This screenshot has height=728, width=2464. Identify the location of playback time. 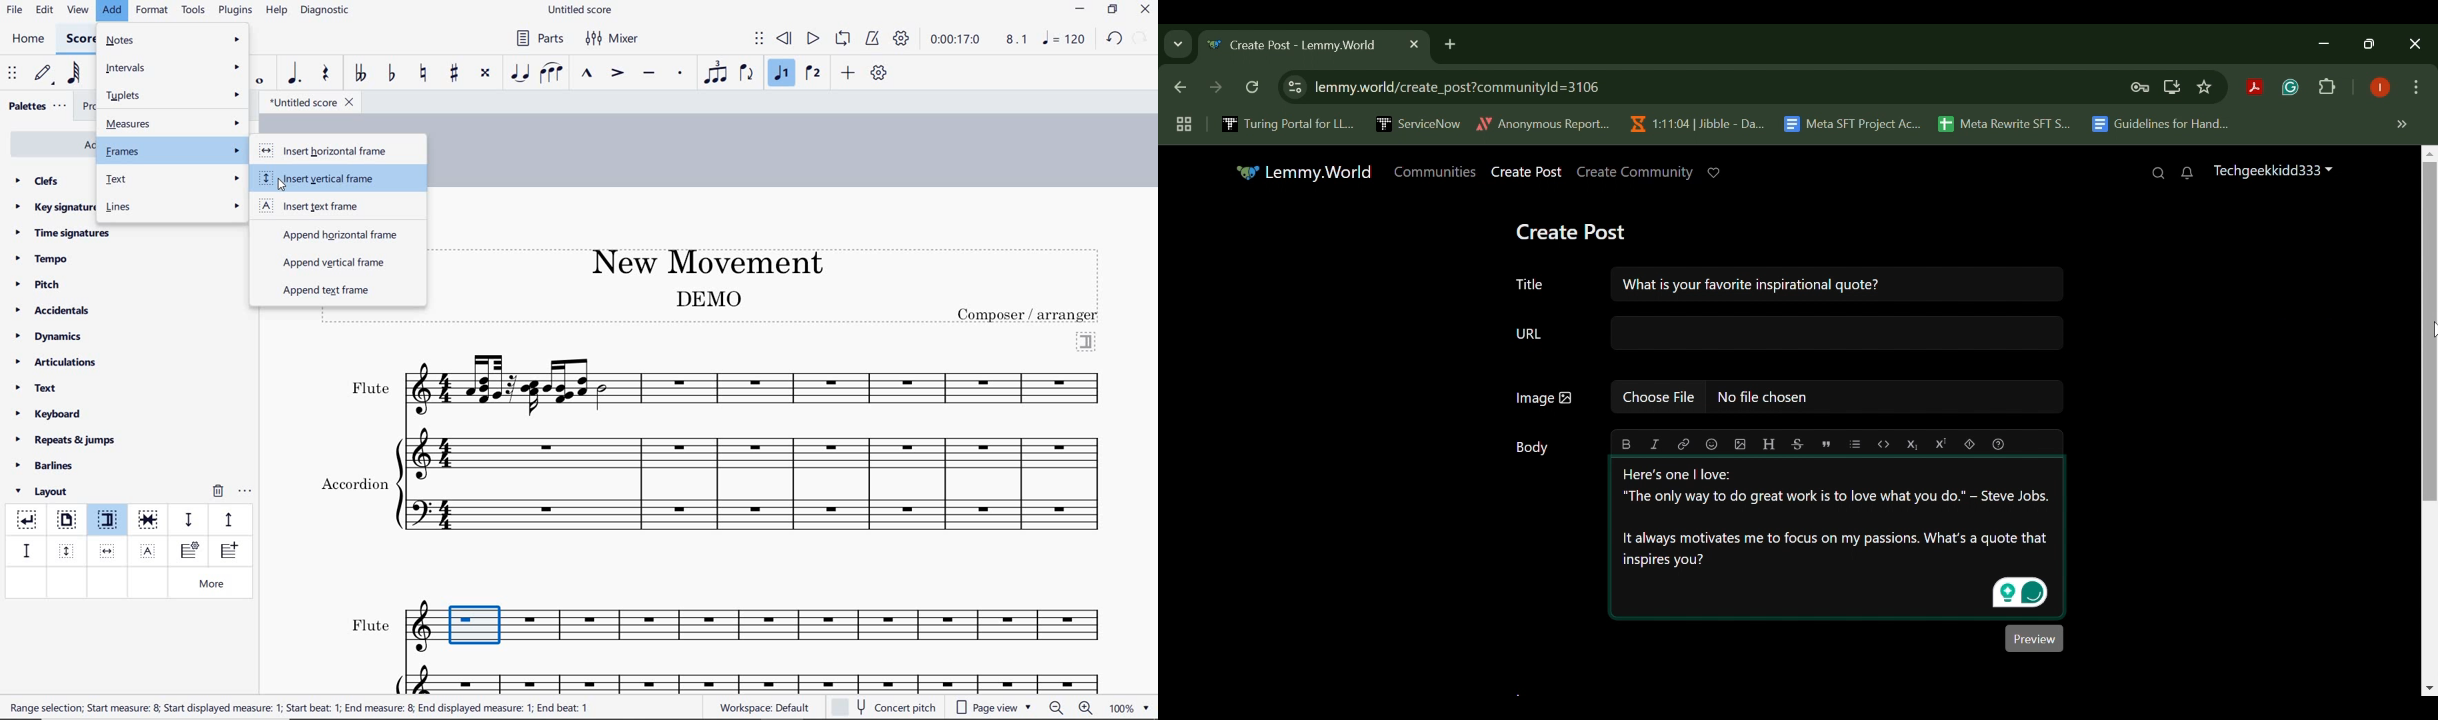
(956, 39).